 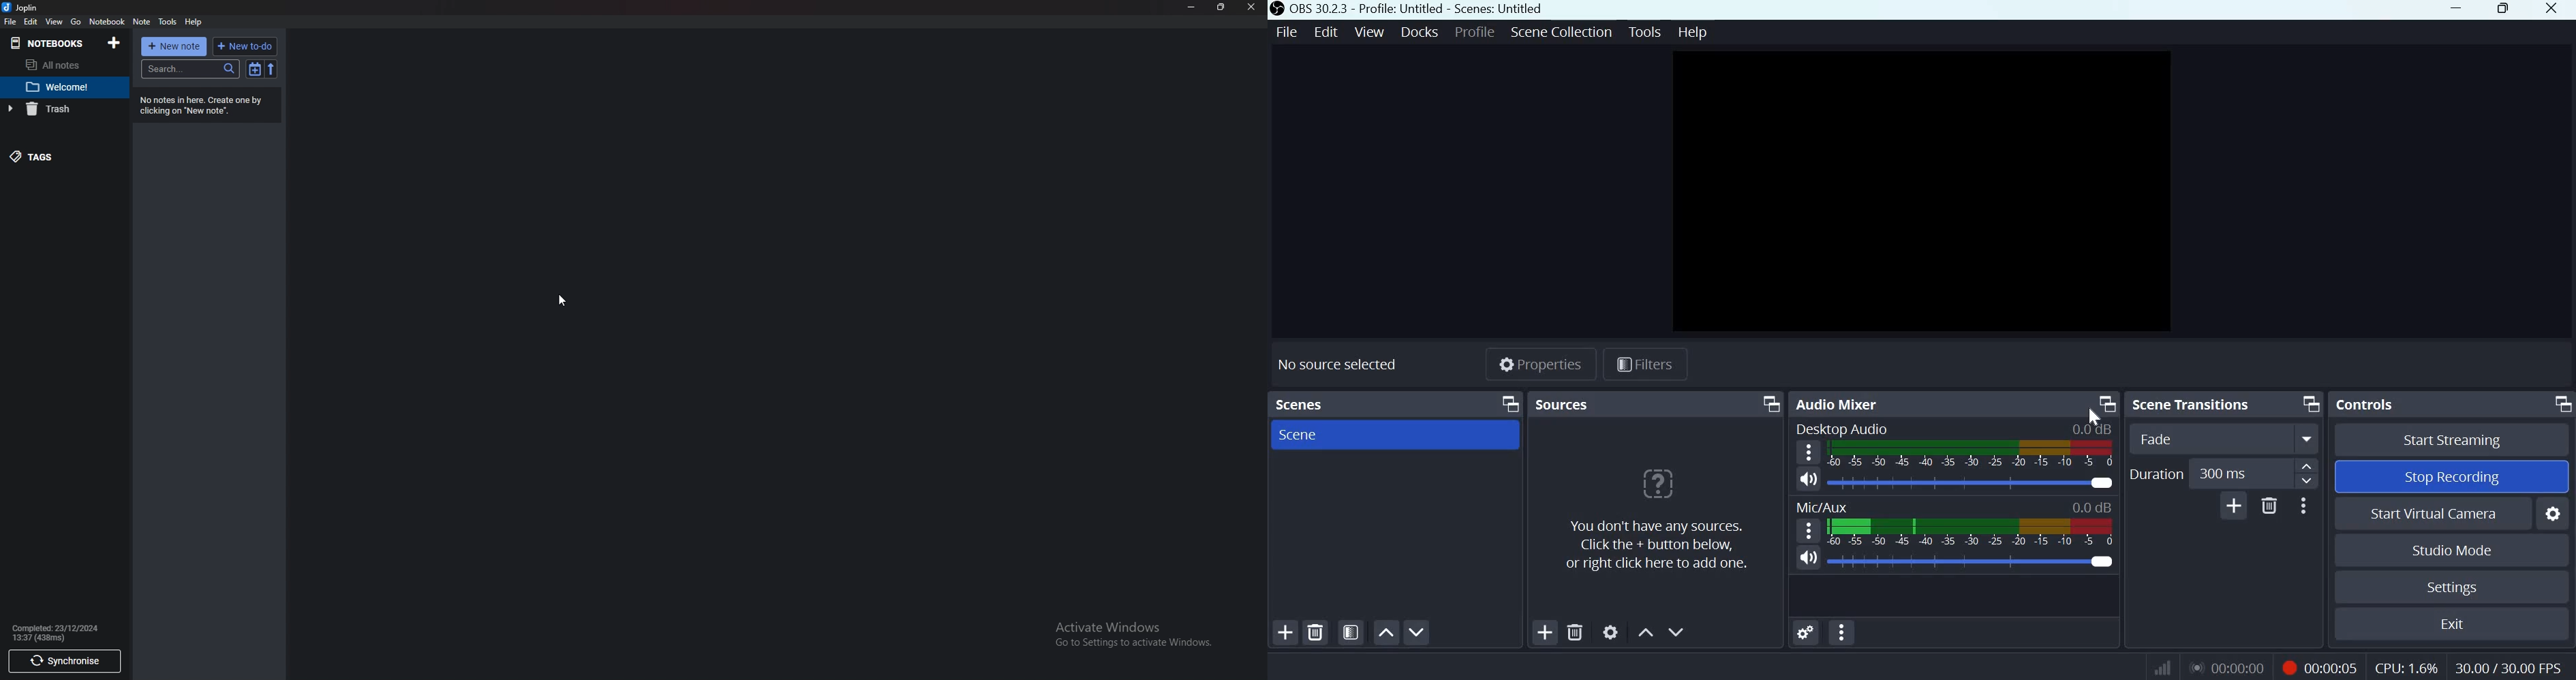 I want to click on Volume meter, so click(x=1974, y=457).